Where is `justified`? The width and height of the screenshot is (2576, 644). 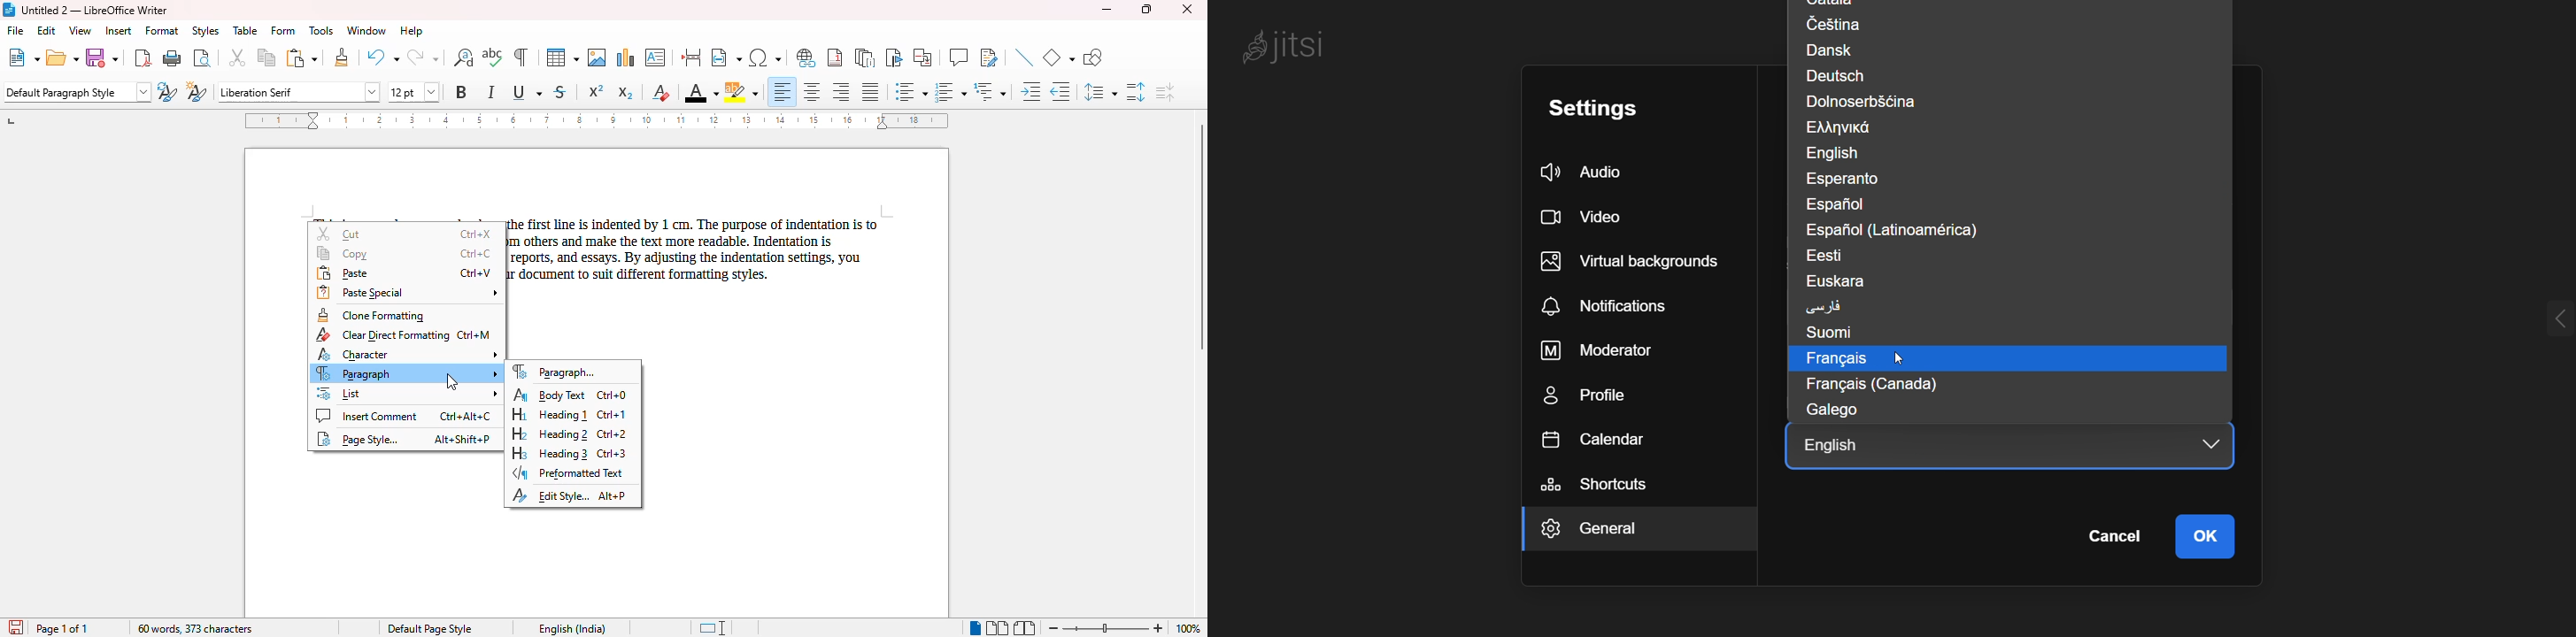
justified is located at coordinates (871, 91).